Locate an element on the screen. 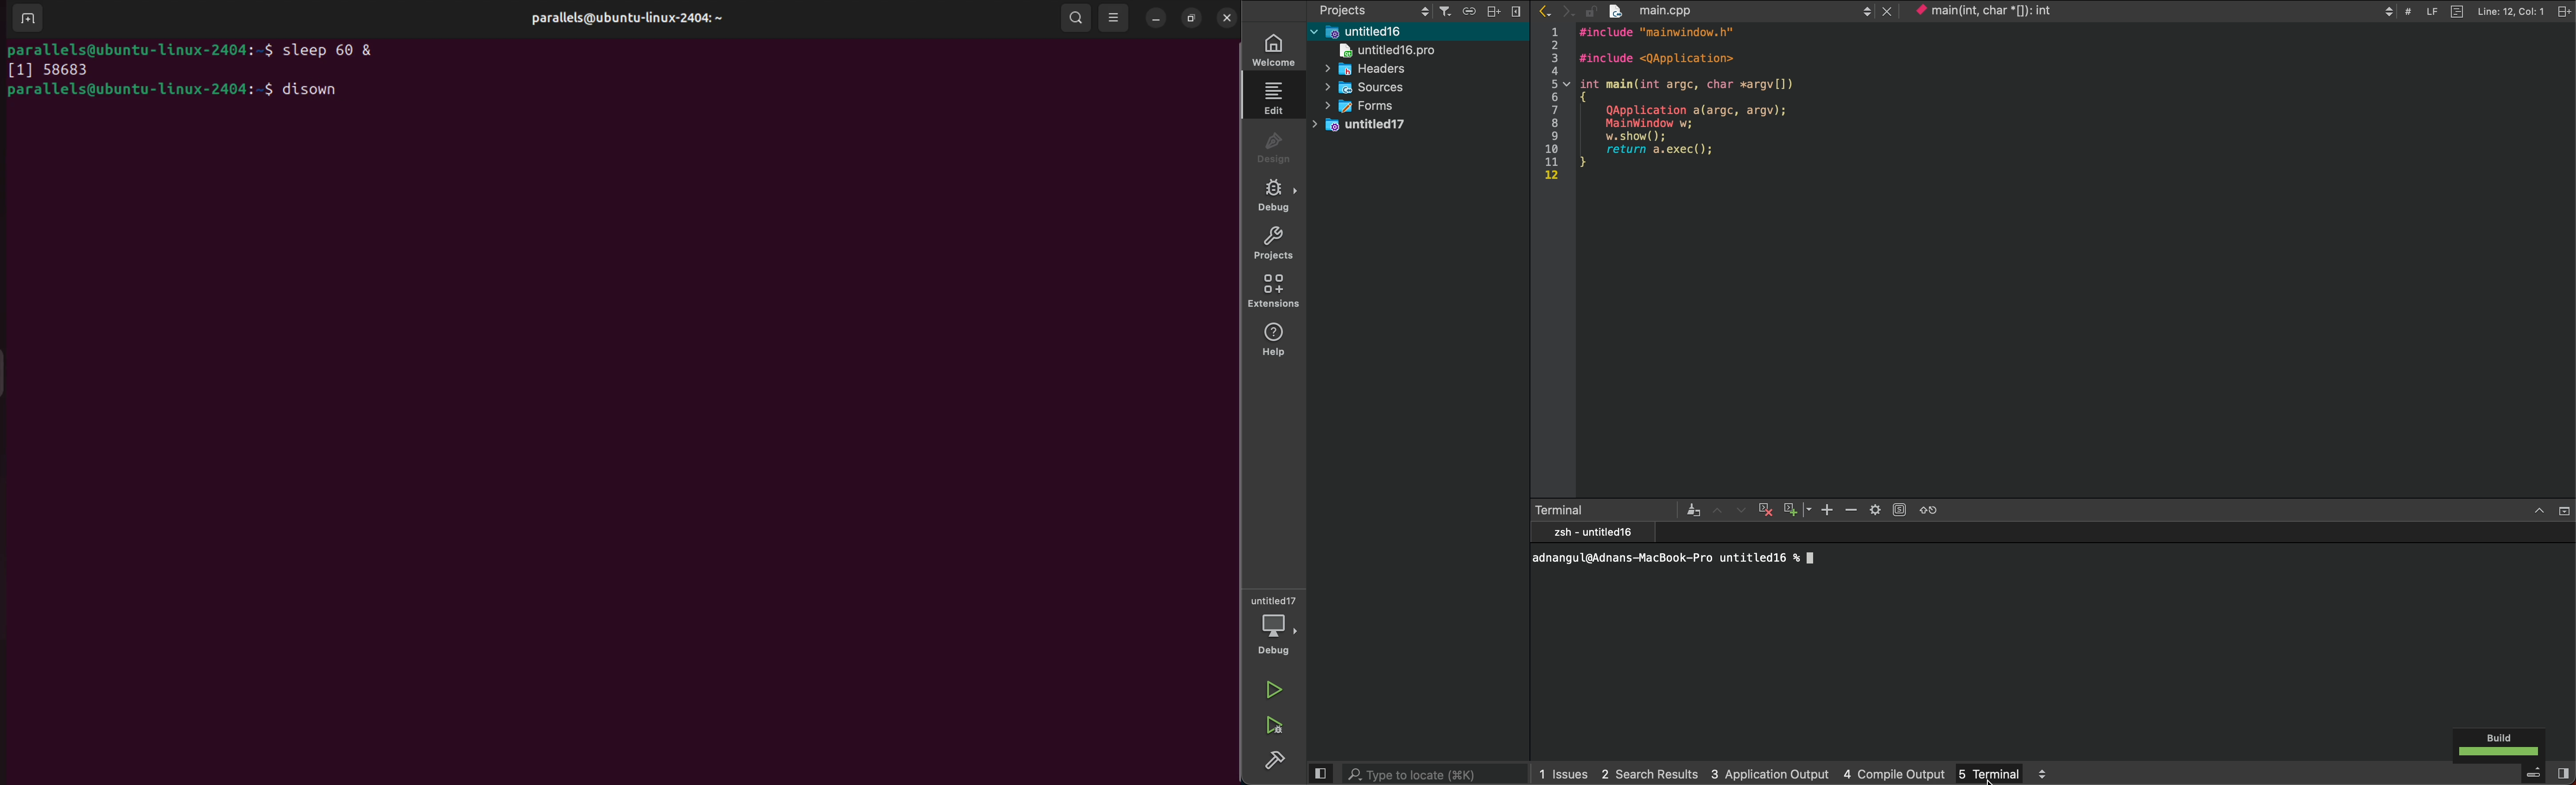 This screenshot has height=812, width=2576. previous is located at coordinates (1547, 12).